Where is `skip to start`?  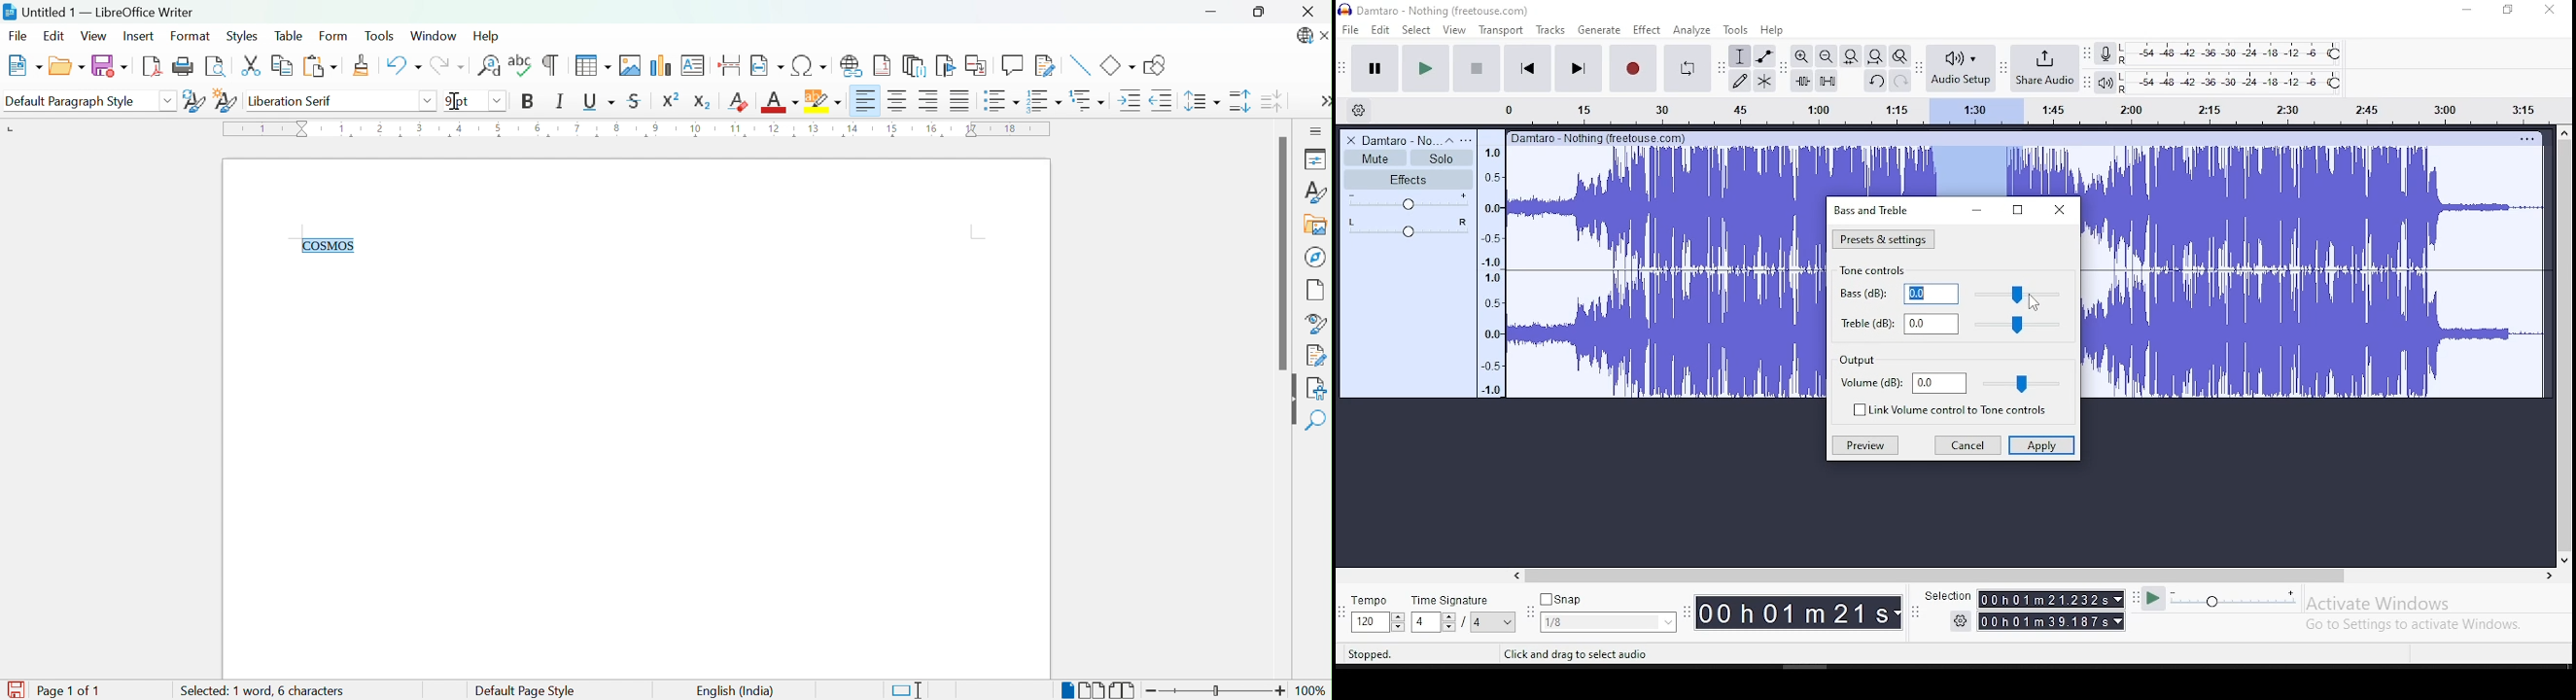 skip to start is located at coordinates (1528, 67).